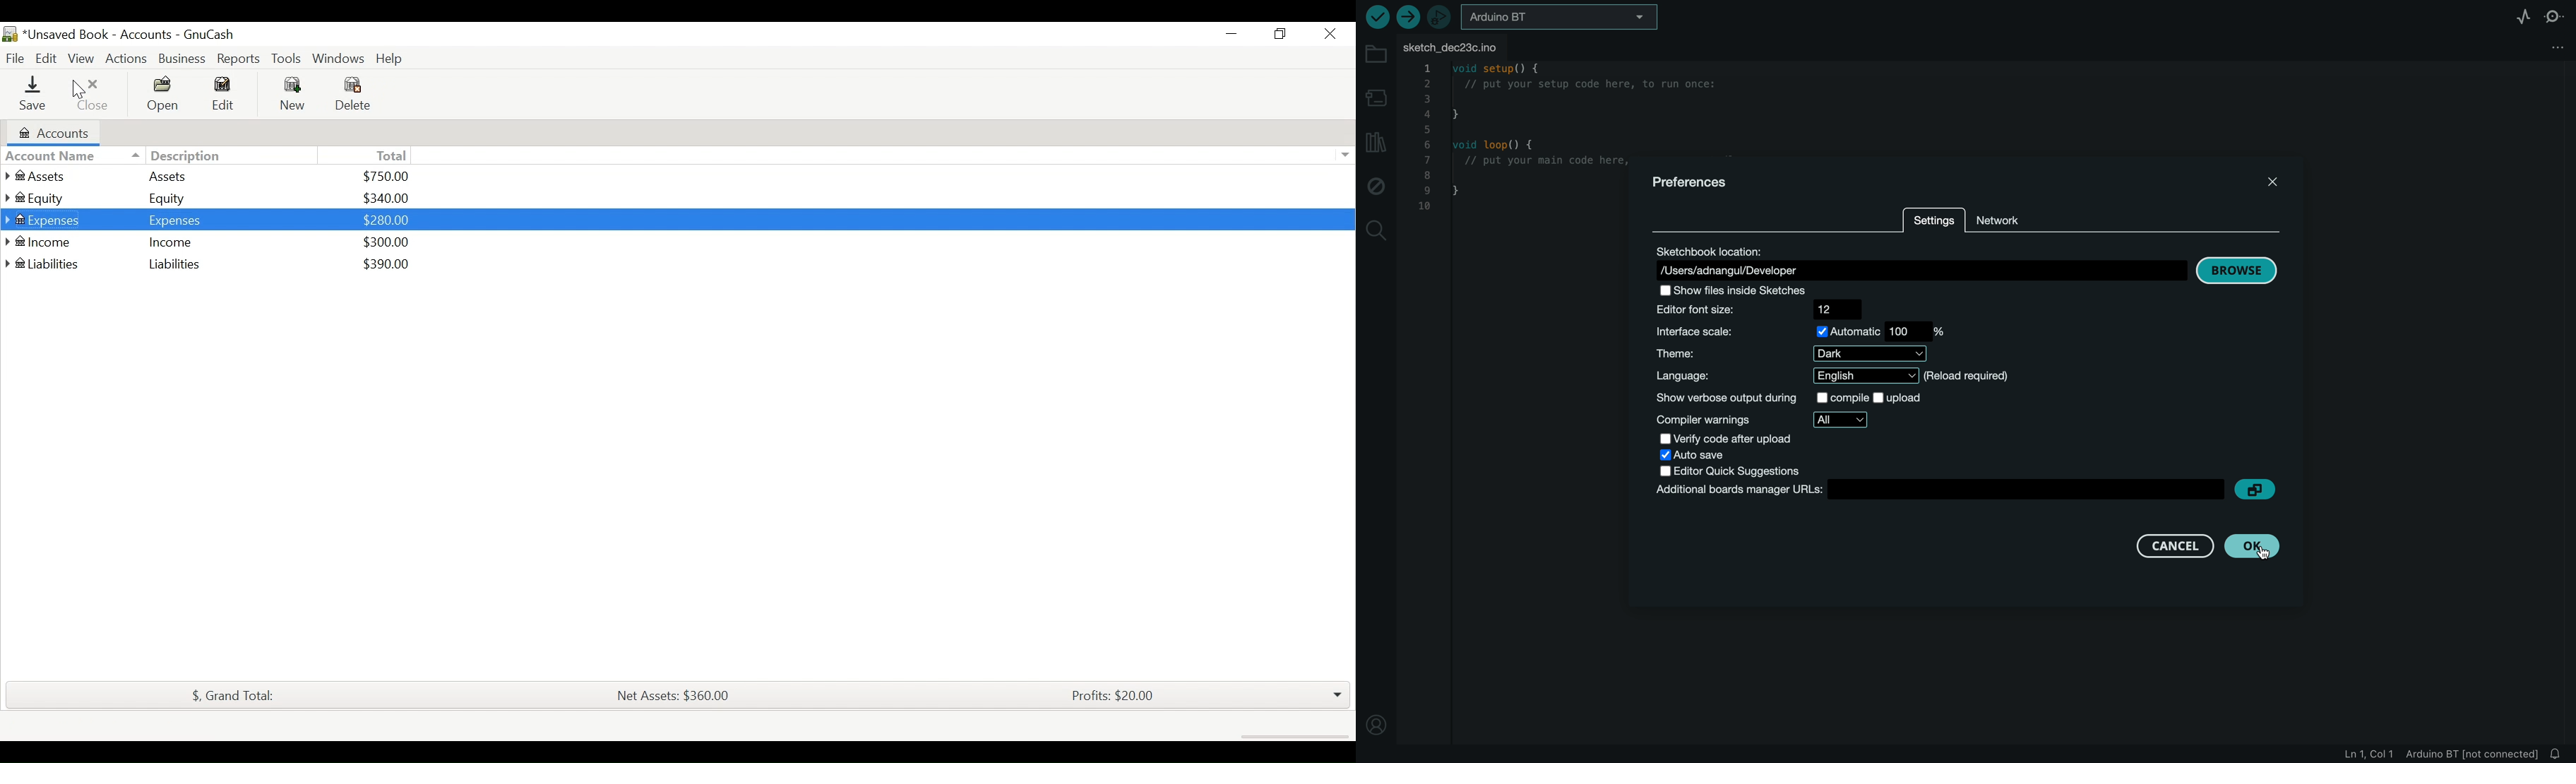 The image size is (2576, 784). Describe the element at coordinates (54, 154) in the screenshot. I see `Account Name` at that location.